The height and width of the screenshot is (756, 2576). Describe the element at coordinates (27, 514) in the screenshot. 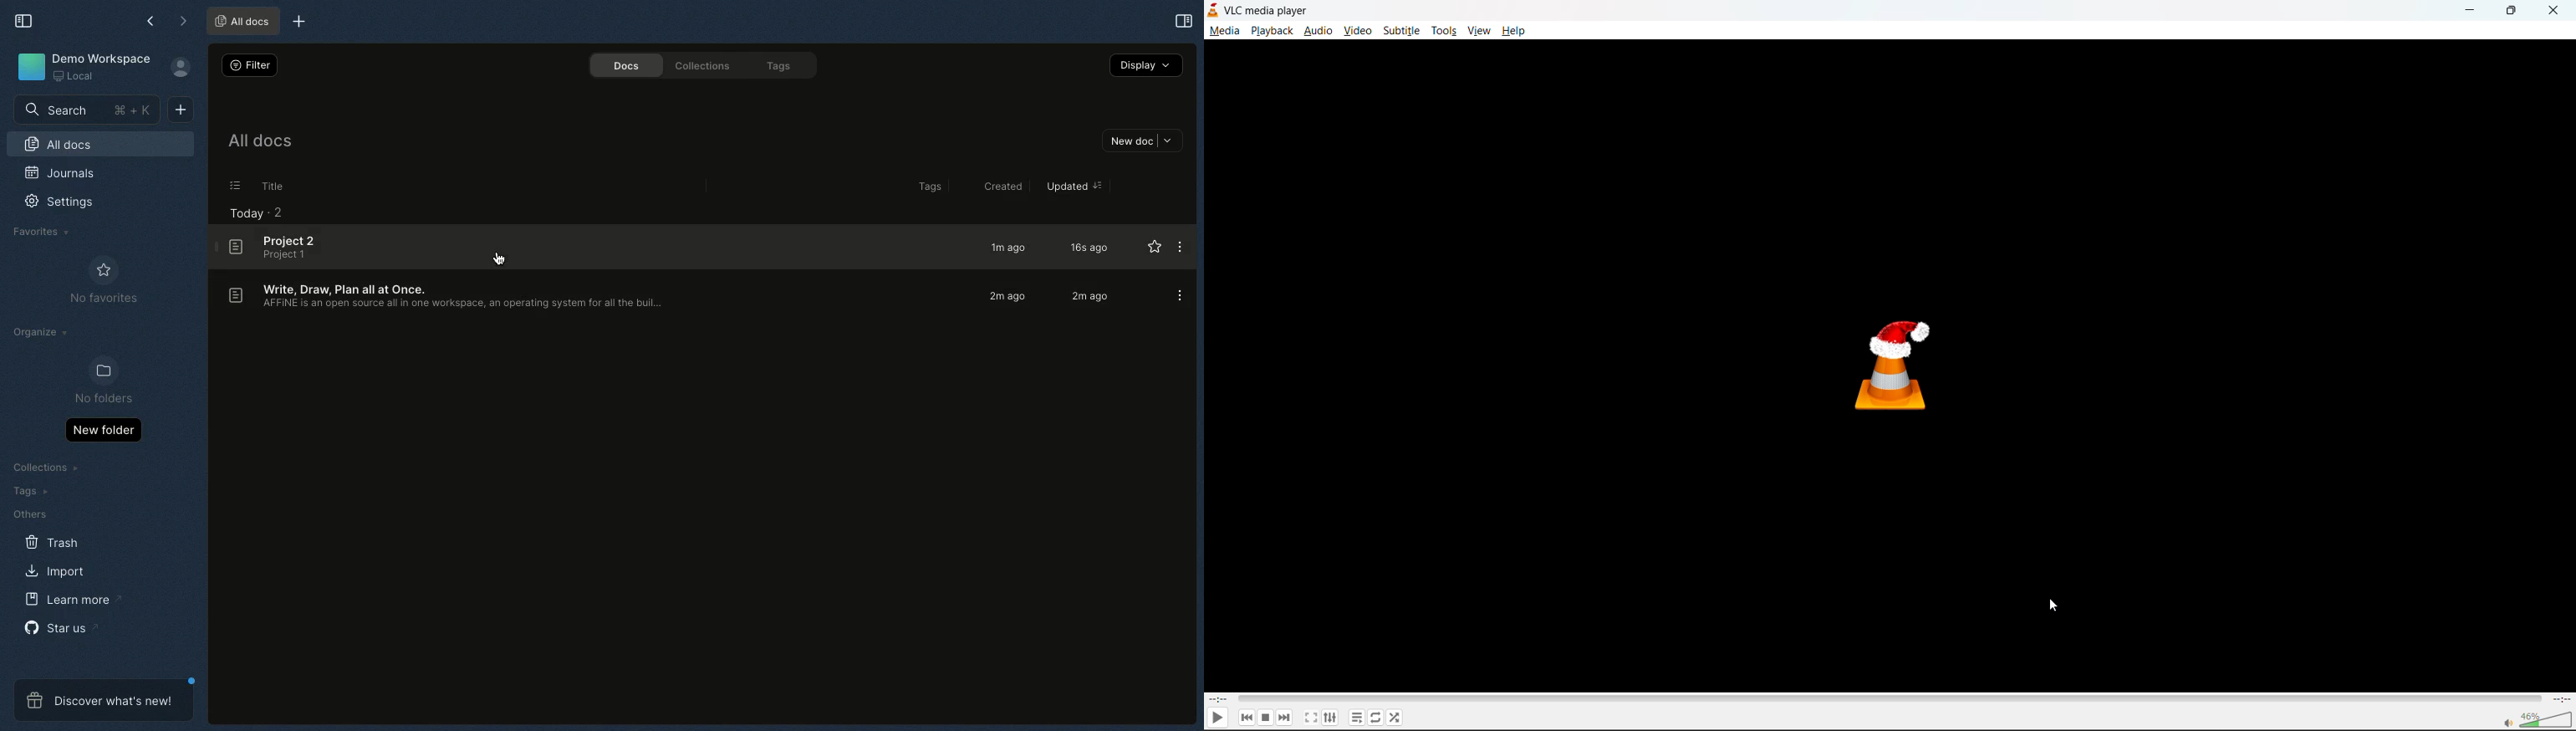

I see `Others` at that location.